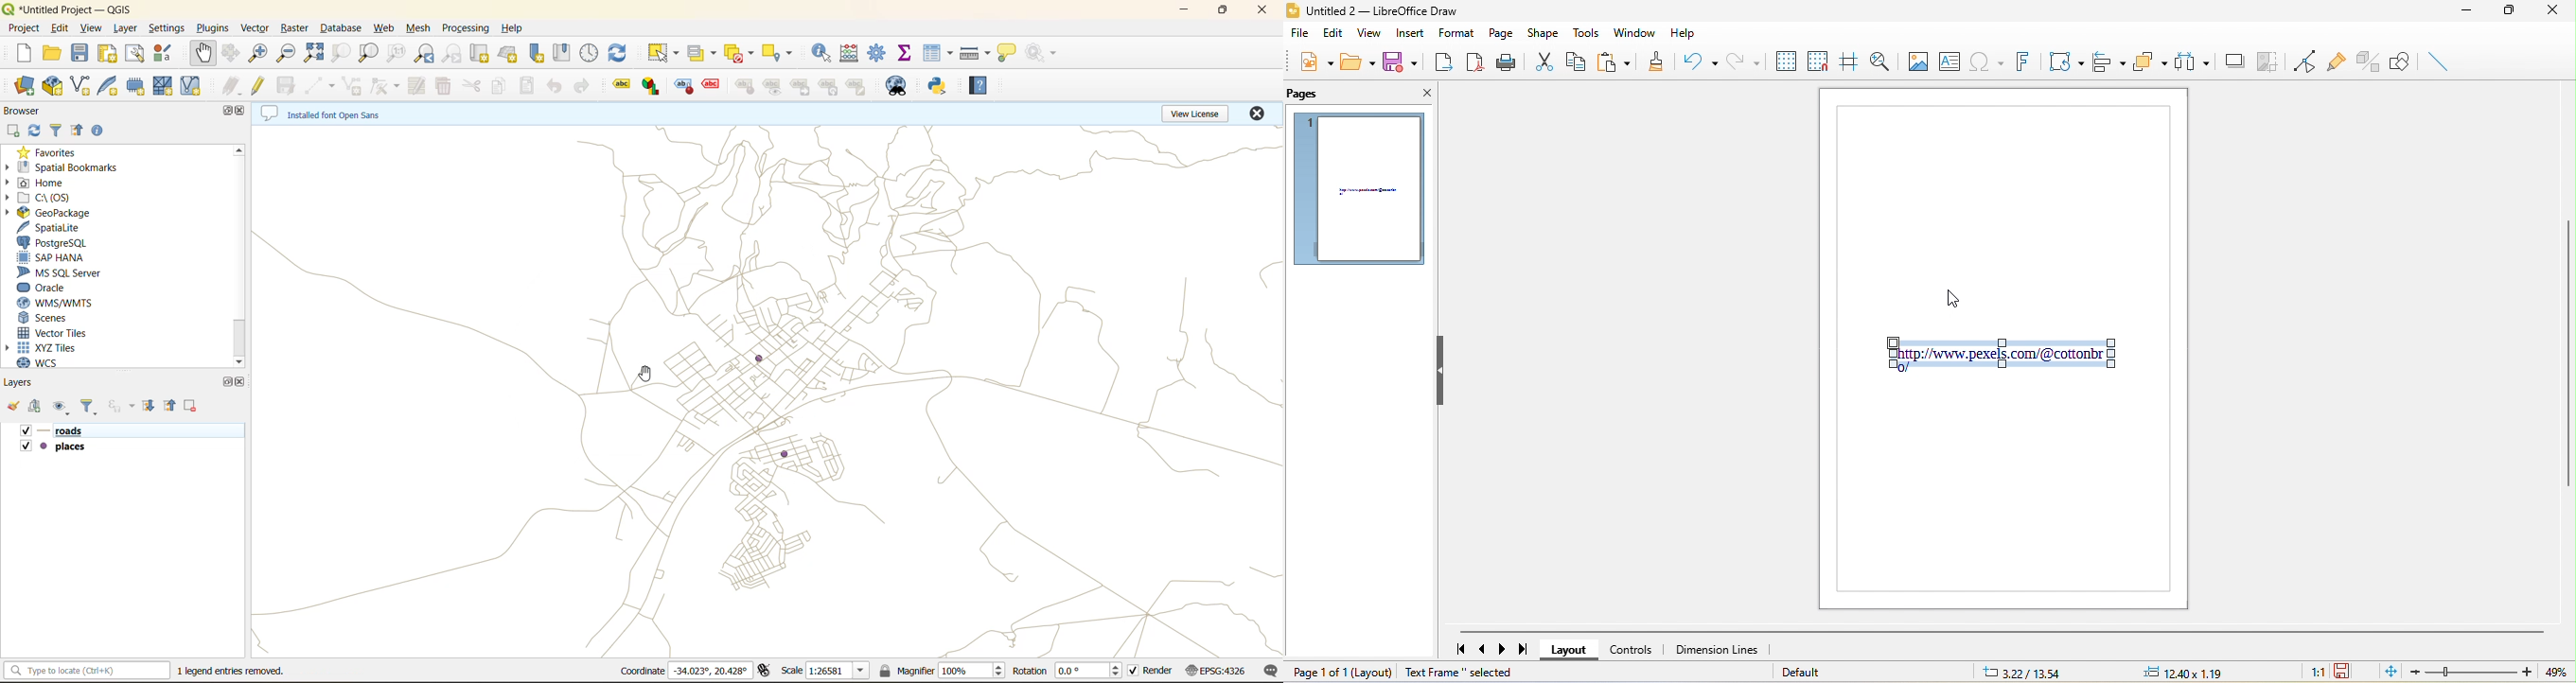  Describe the element at coordinates (1457, 672) in the screenshot. I see `text frame selected` at that location.